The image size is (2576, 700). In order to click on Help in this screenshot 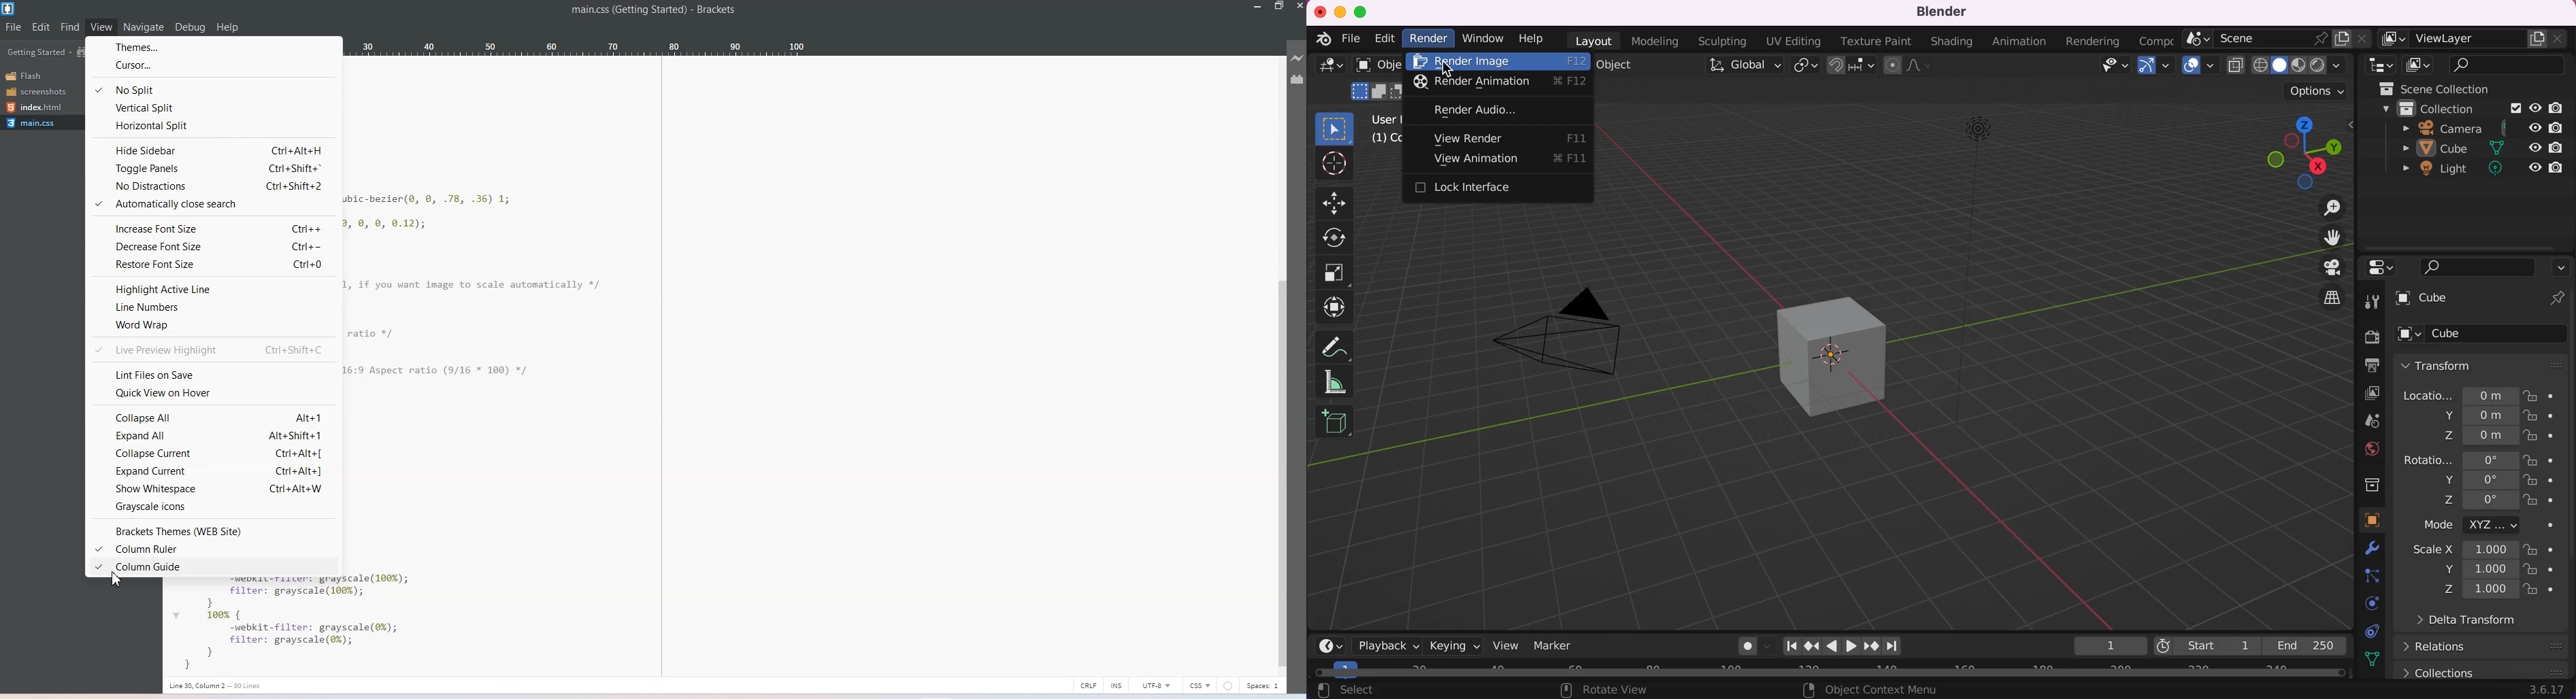, I will do `click(228, 28)`.